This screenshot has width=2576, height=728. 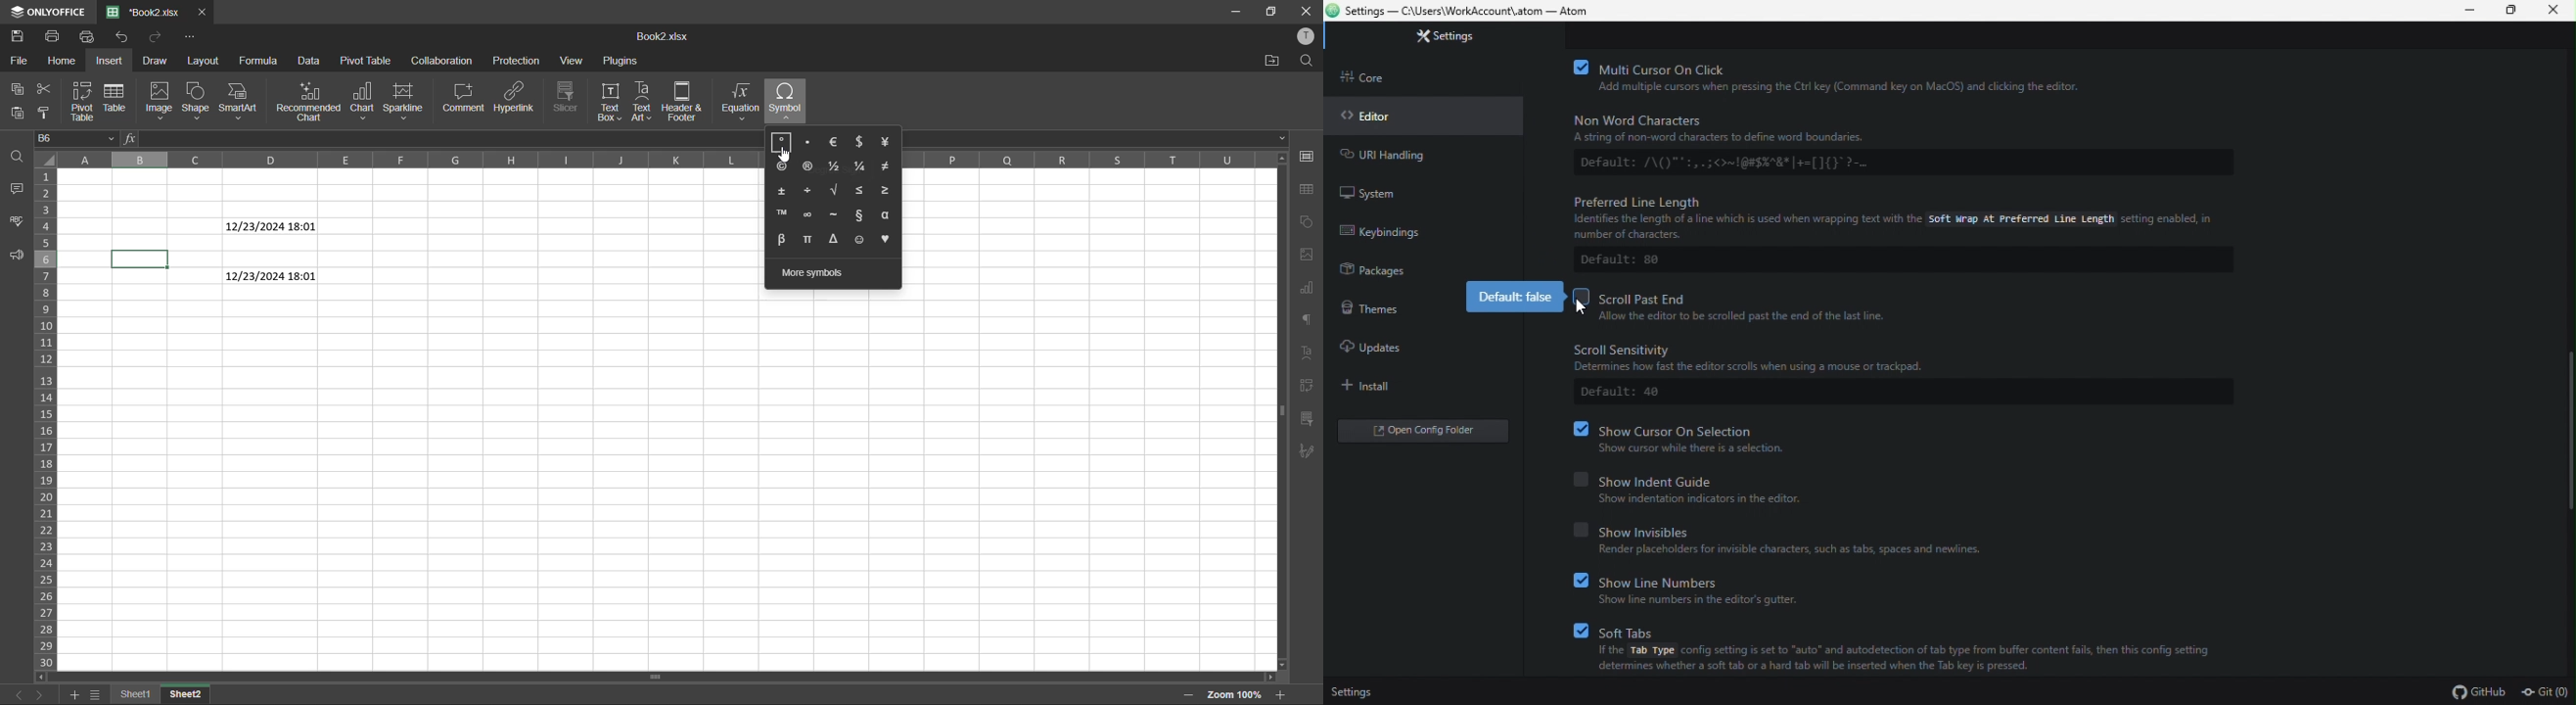 What do you see at coordinates (891, 239) in the screenshot?
I see `black heart suite` at bounding box center [891, 239].